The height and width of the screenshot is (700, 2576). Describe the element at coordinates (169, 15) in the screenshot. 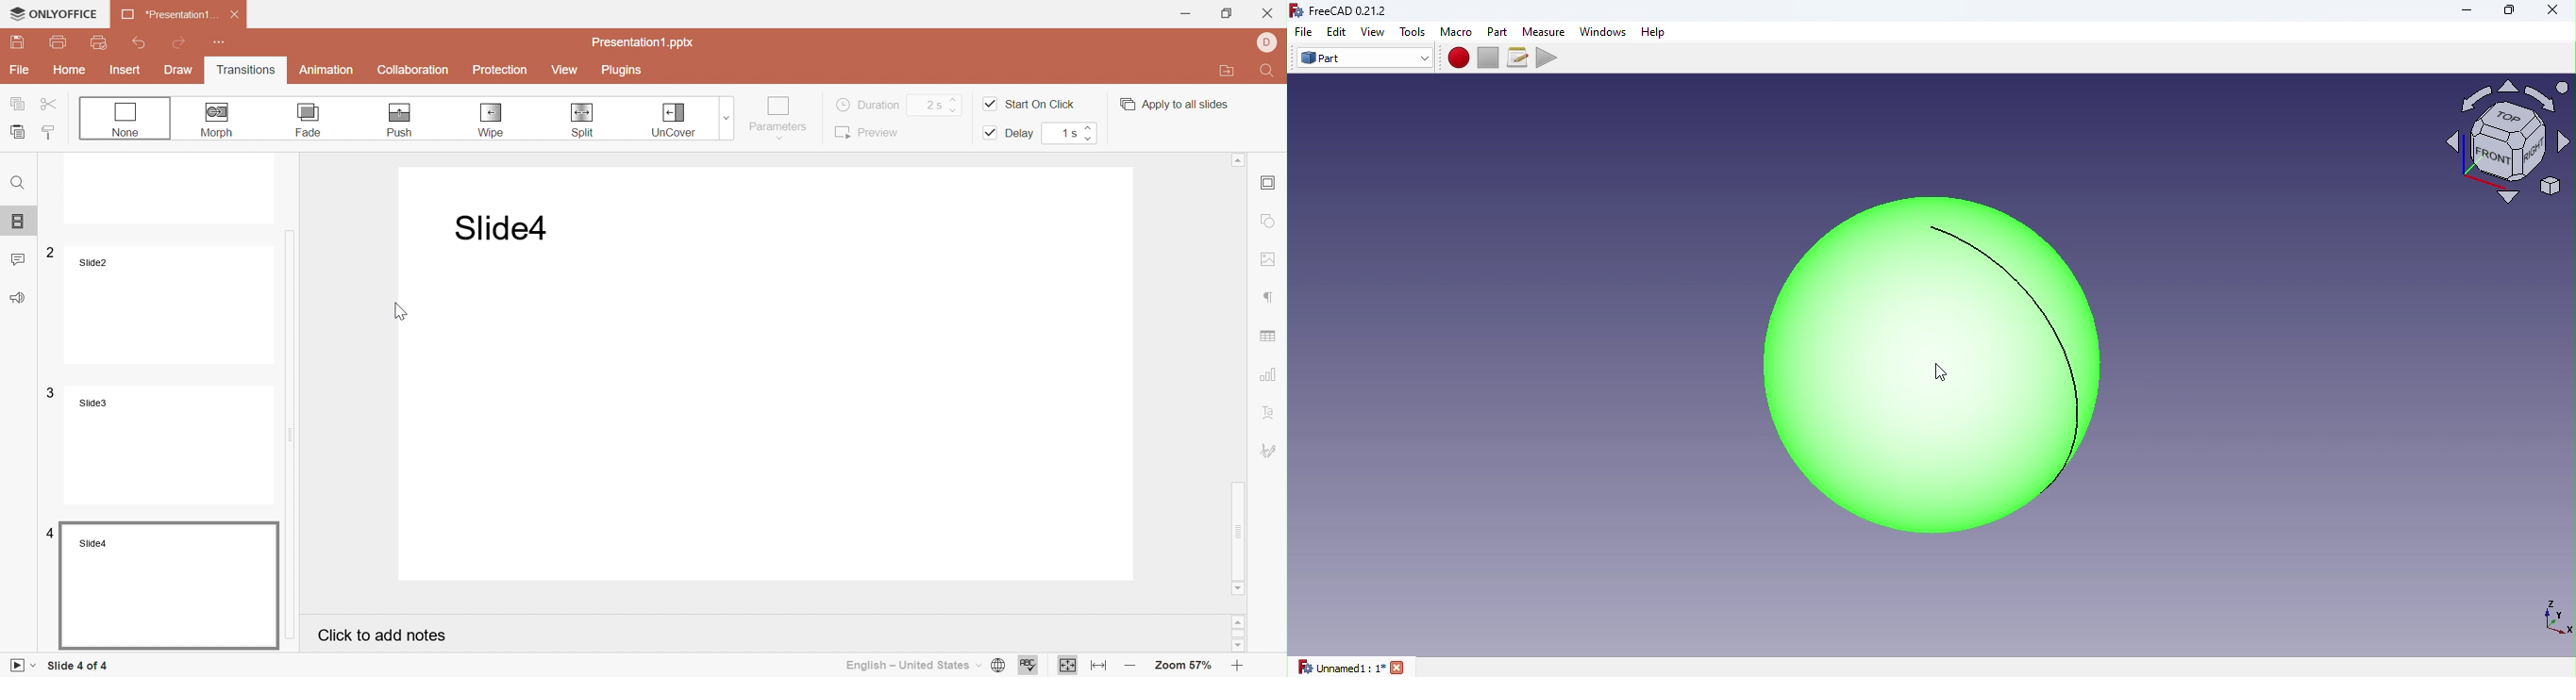

I see `*Presentation1 ...` at that location.